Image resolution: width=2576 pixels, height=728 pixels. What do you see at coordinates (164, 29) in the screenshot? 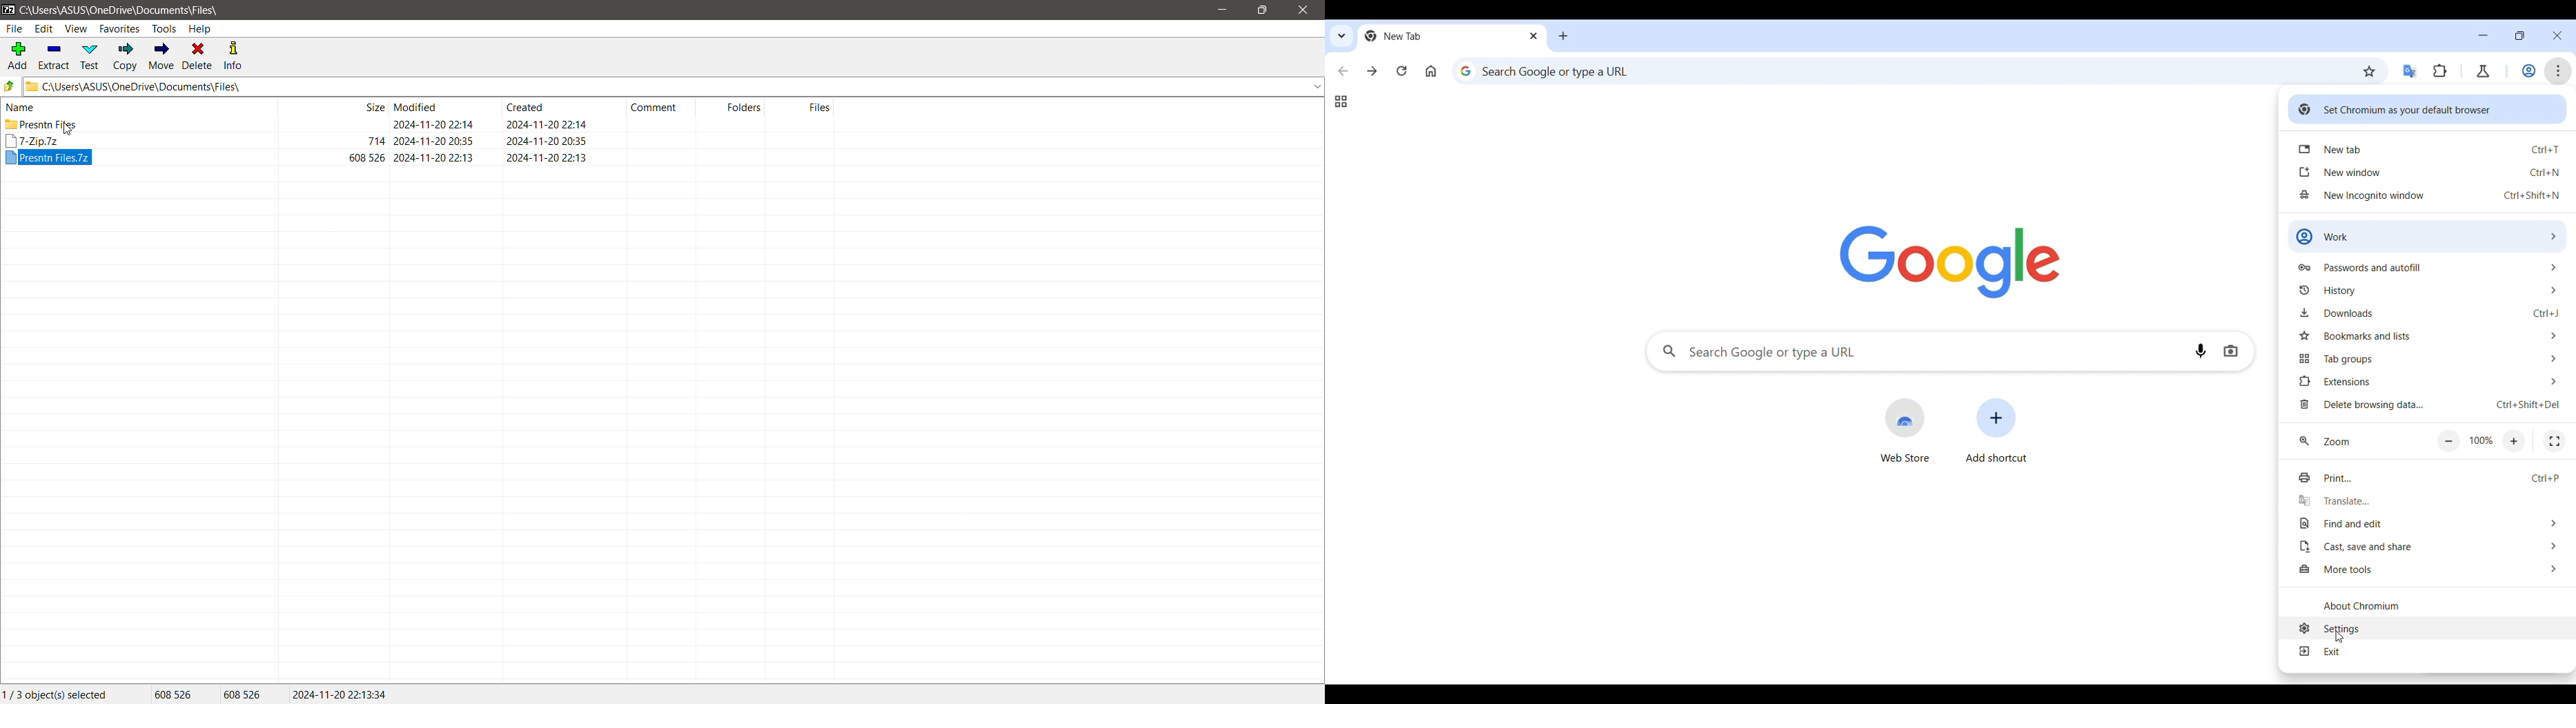
I see `Tools` at bounding box center [164, 29].